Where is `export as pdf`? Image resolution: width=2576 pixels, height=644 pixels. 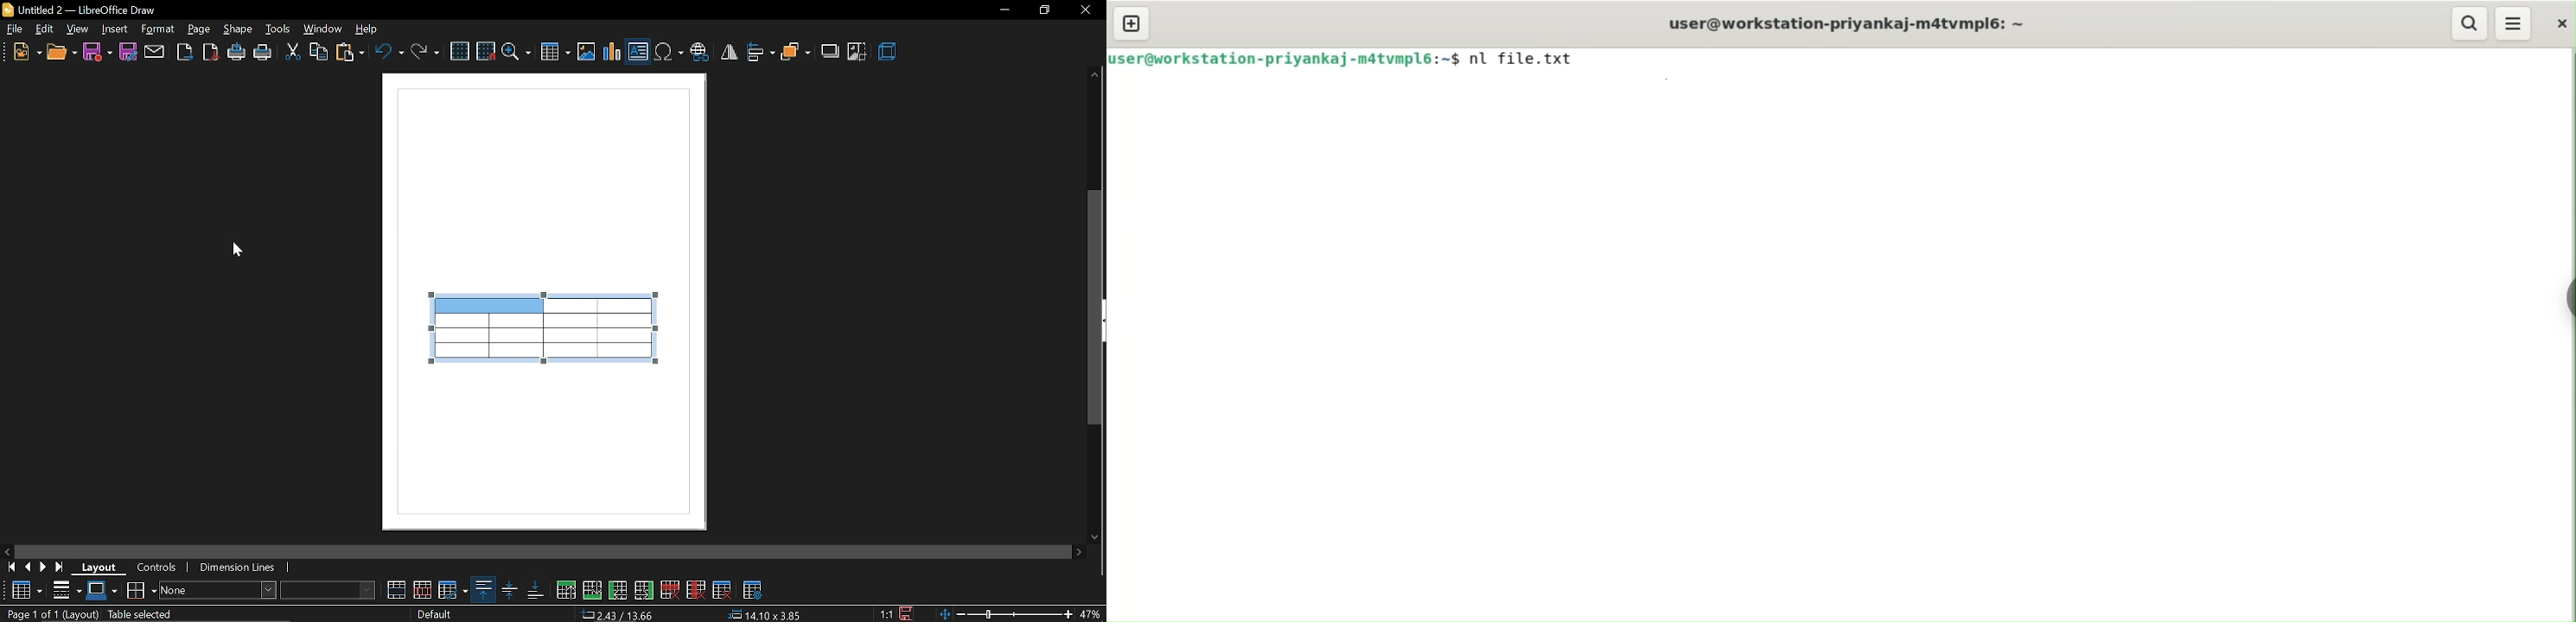
export as pdf is located at coordinates (208, 52).